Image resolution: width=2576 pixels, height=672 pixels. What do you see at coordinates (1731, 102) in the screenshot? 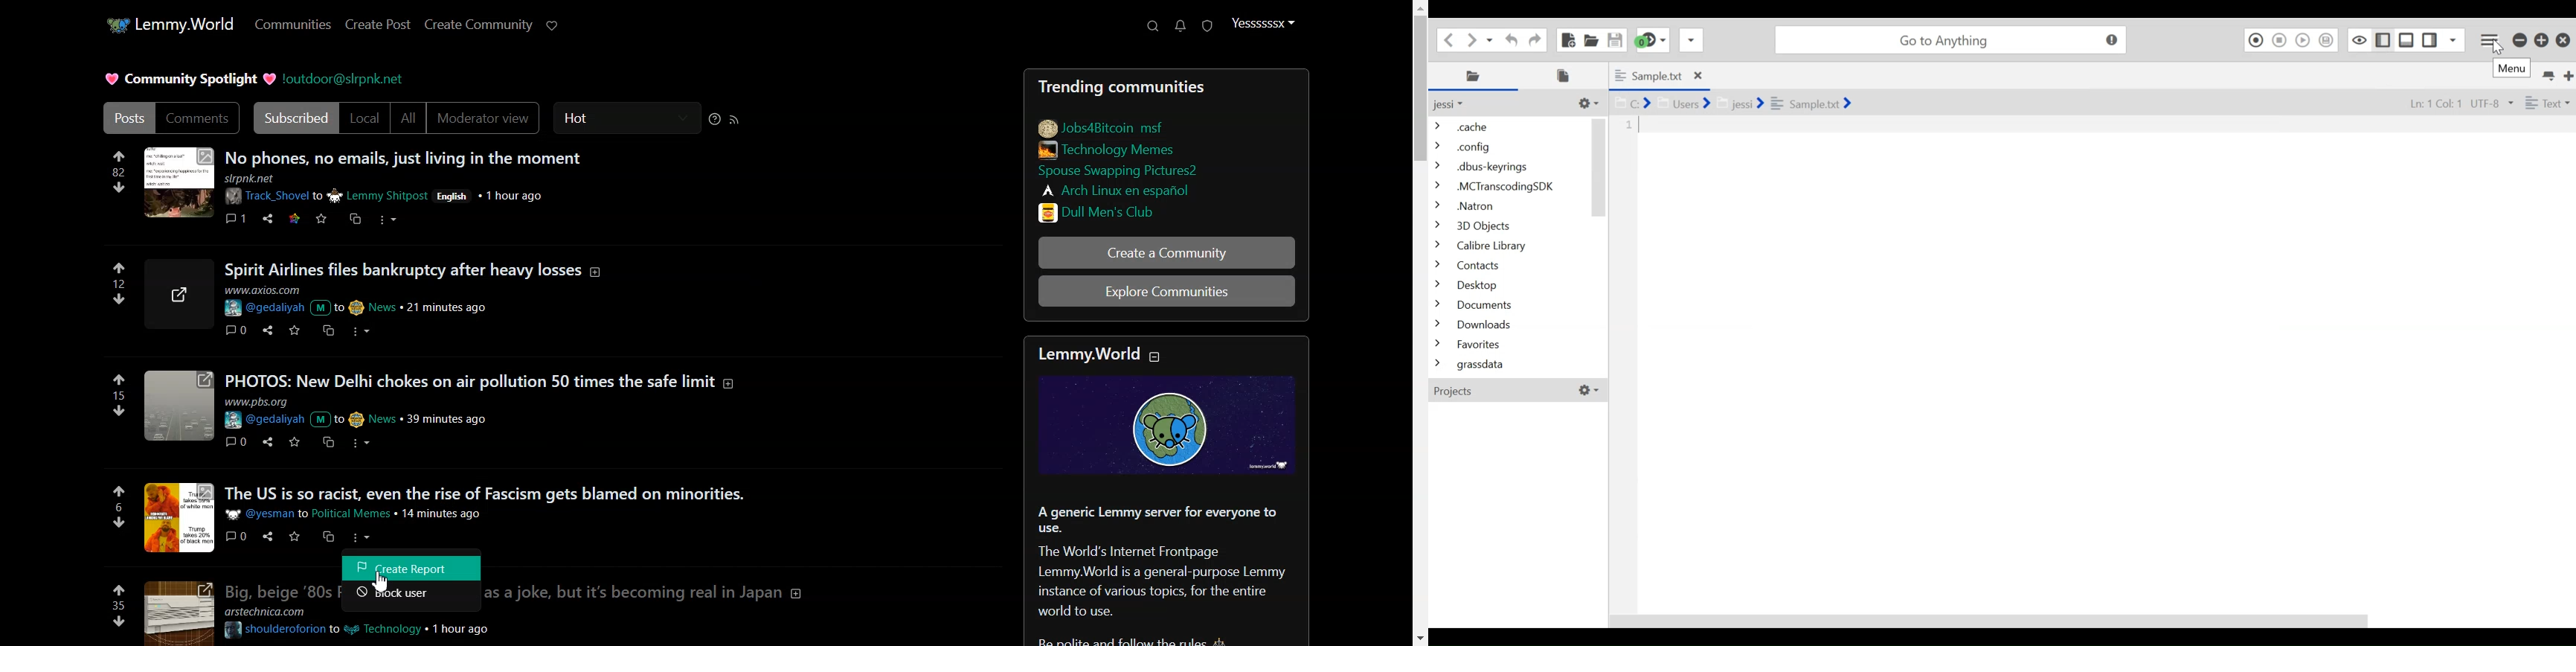
I see `Show in location` at bounding box center [1731, 102].